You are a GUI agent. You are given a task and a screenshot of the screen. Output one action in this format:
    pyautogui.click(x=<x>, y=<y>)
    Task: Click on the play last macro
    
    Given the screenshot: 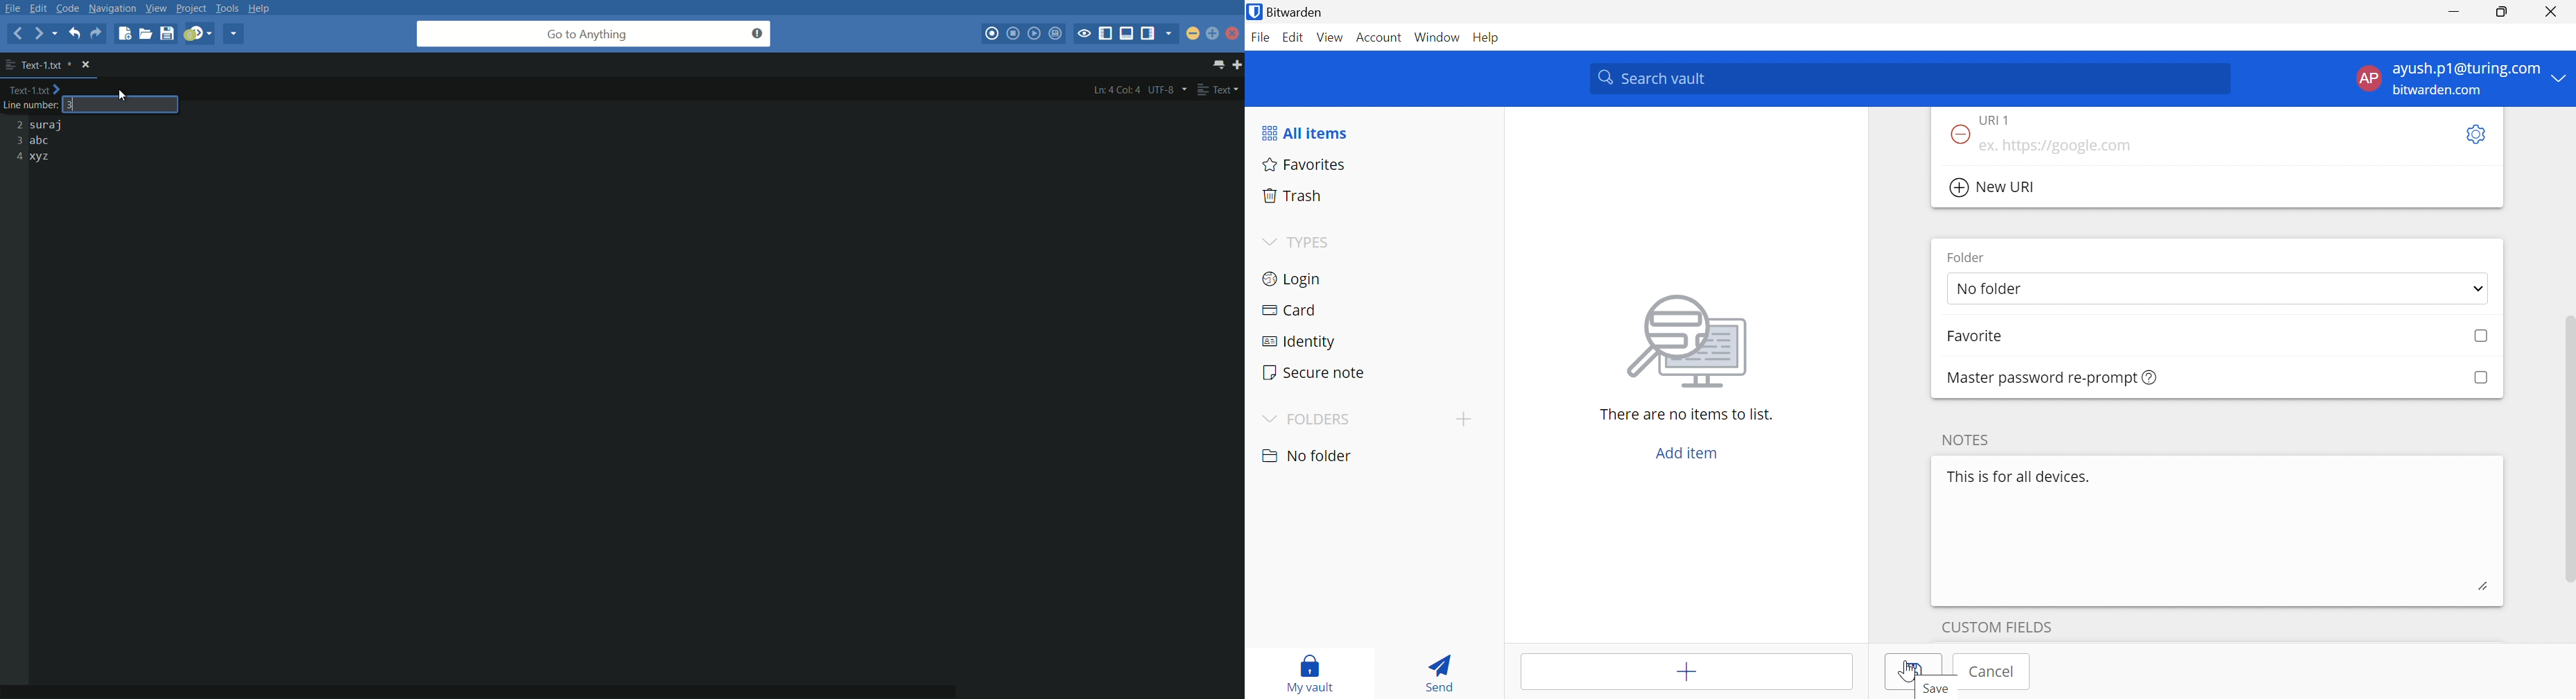 What is the action you would take?
    pyautogui.click(x=1034, y=34)
    